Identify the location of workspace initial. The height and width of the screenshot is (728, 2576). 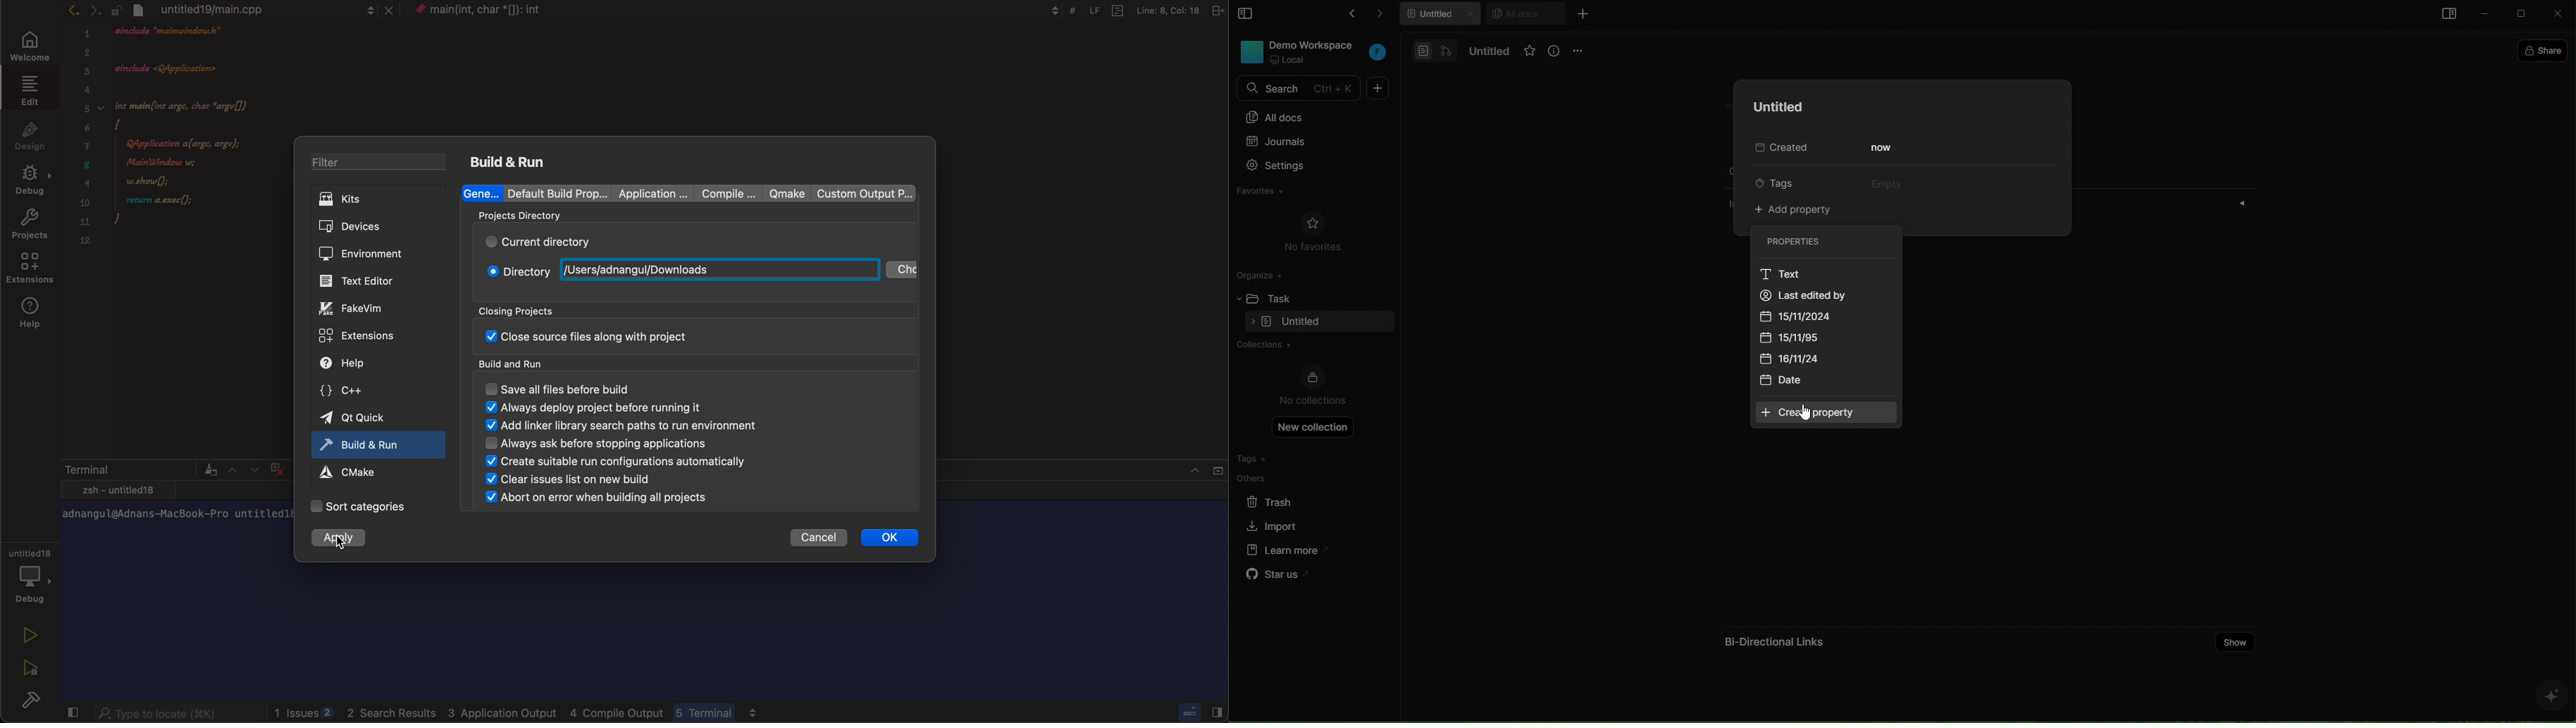
(1378, 54).